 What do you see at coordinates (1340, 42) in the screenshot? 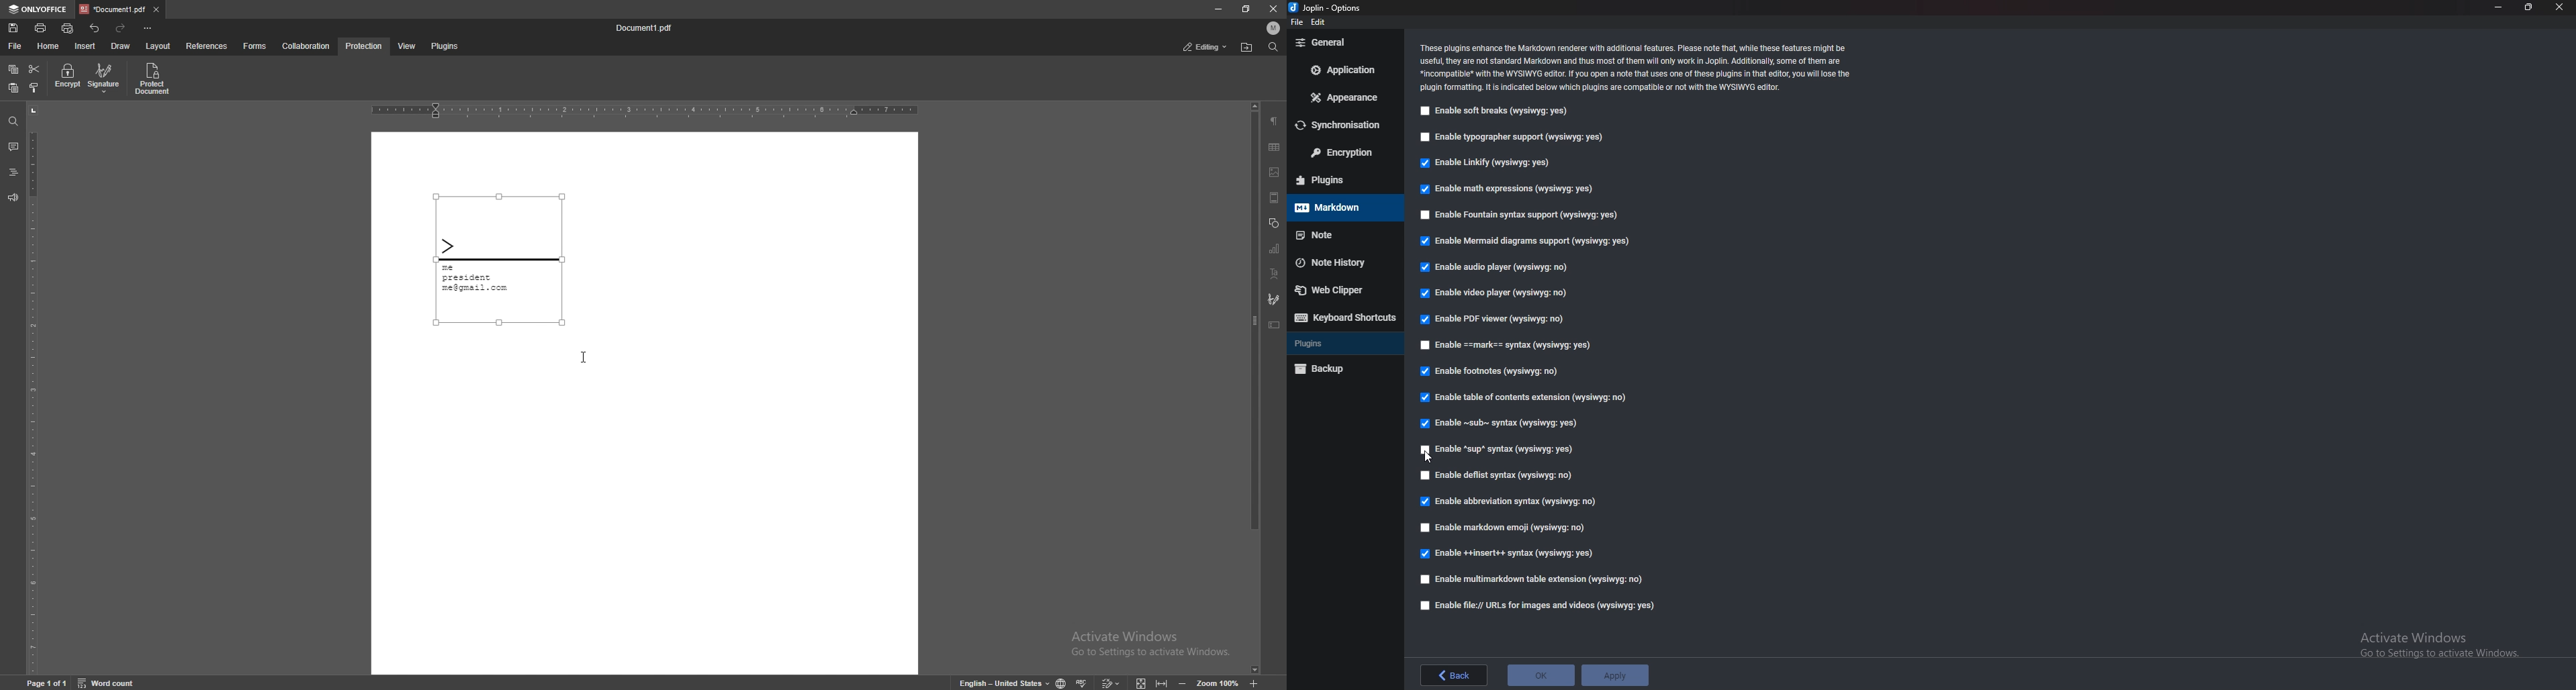
I see `General` at bounding box center [1340, 42].